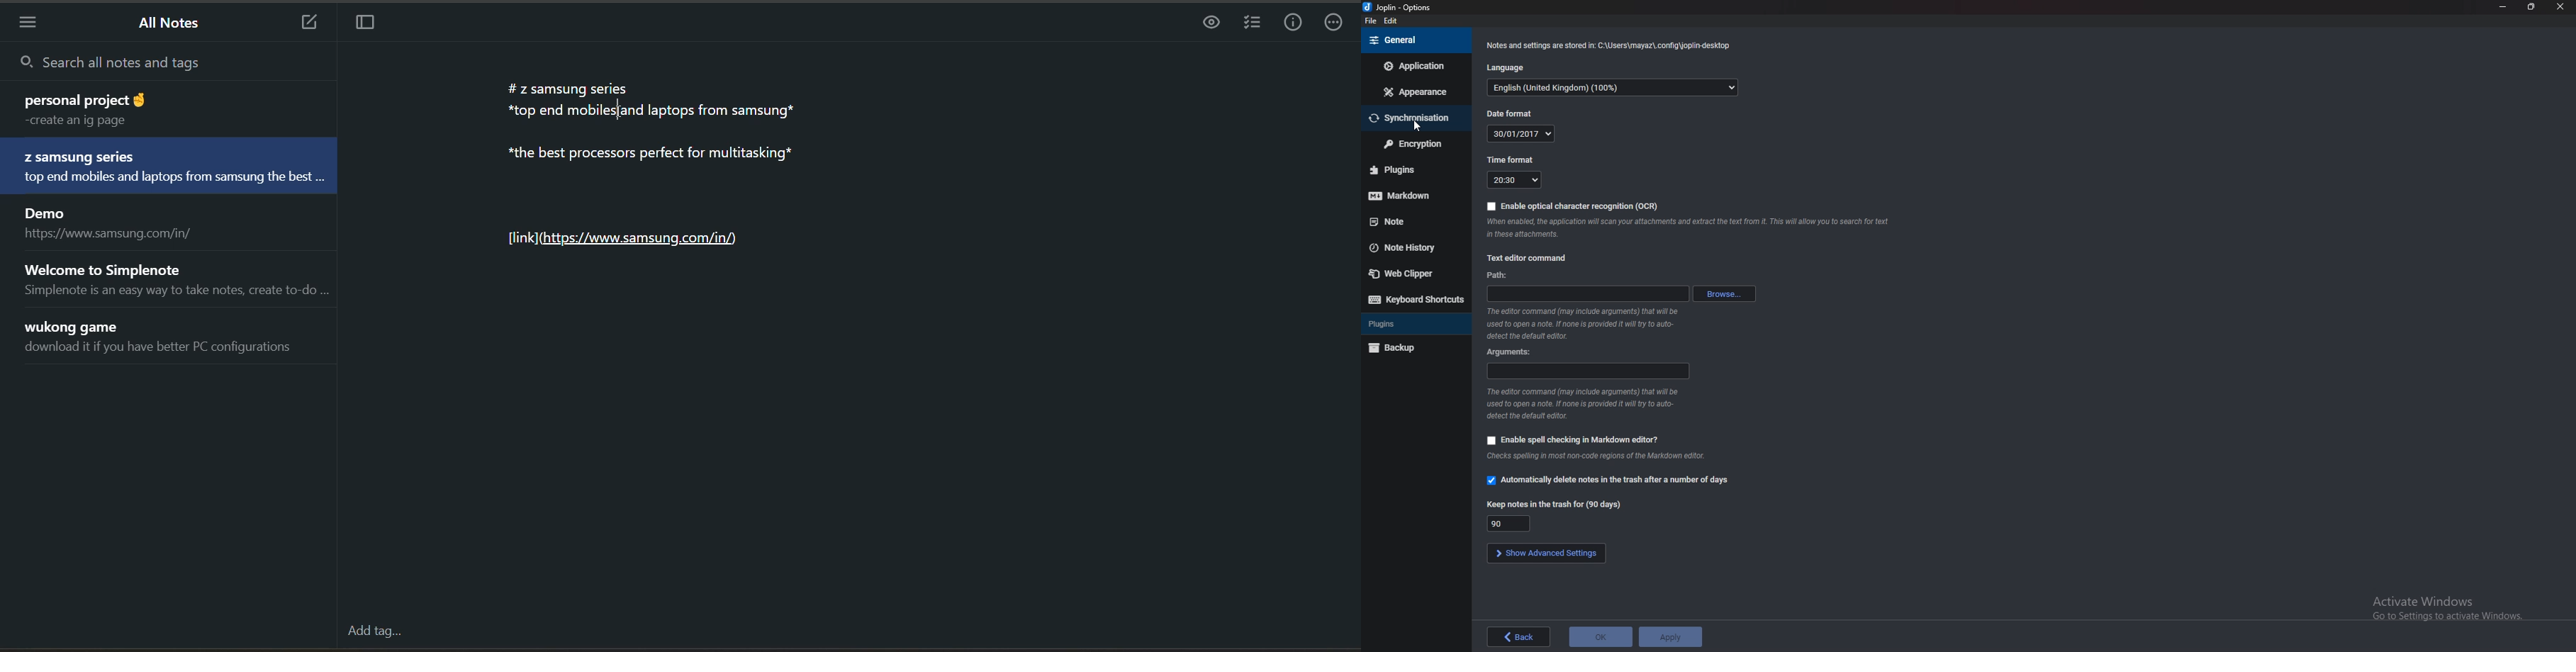 This screenshot has width=2576, height=672. I want to click on insert checklist, so click(1250, 23).